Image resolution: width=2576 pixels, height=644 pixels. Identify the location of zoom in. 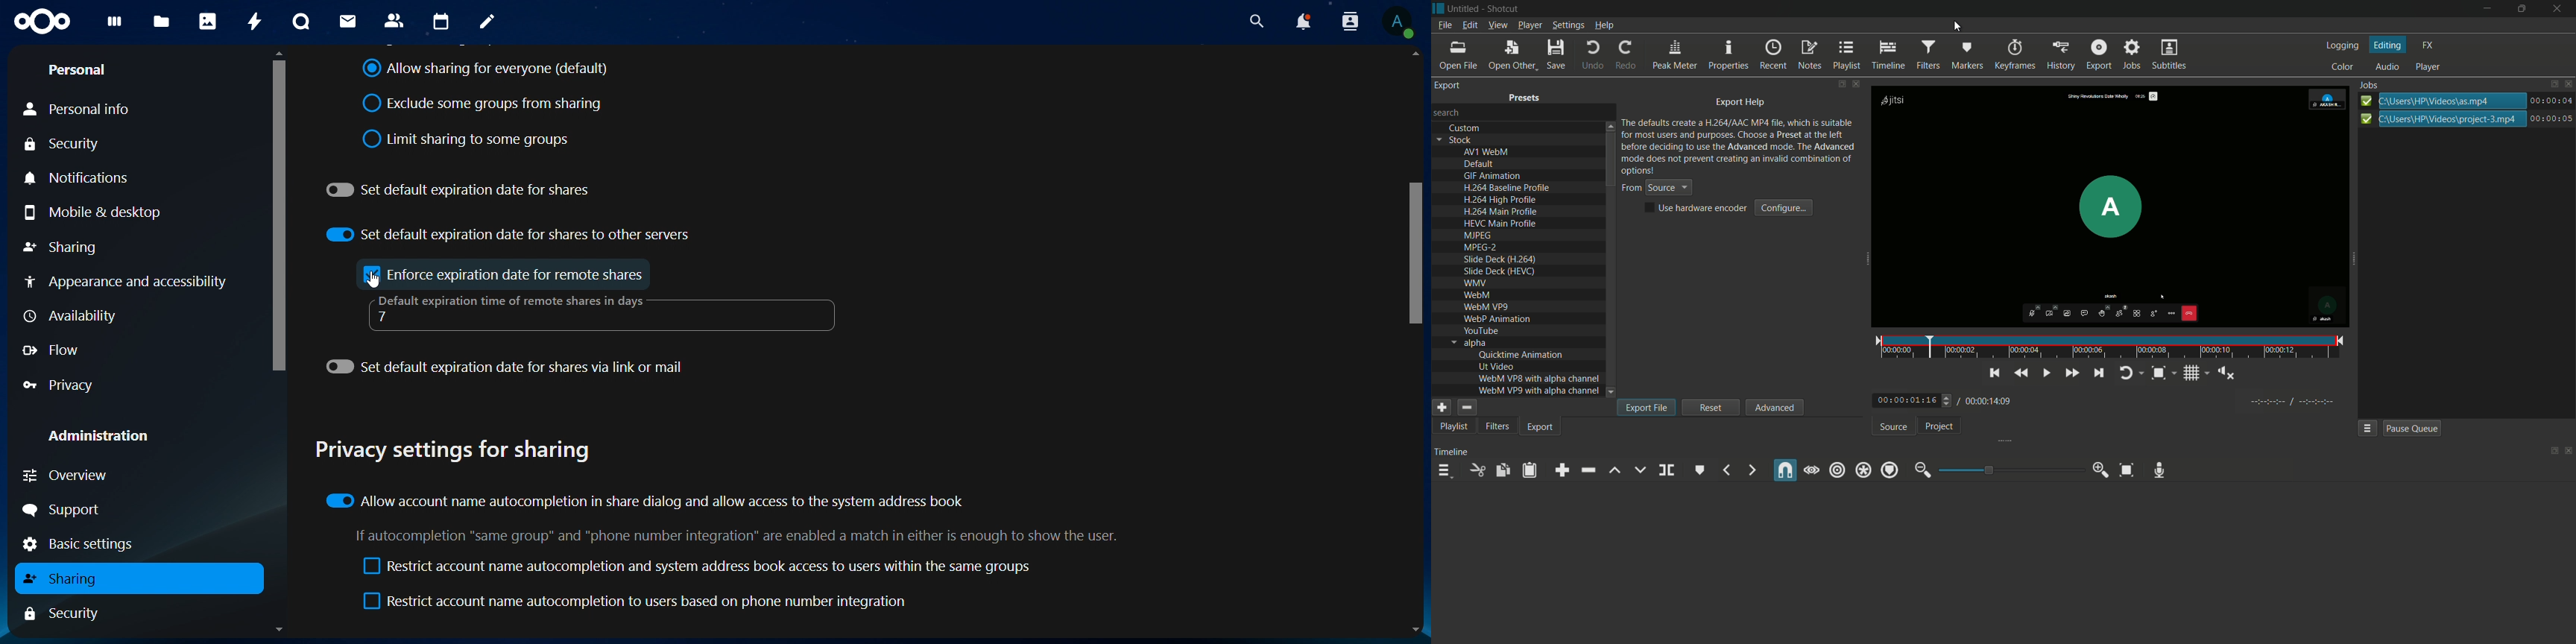
(2102, 470).